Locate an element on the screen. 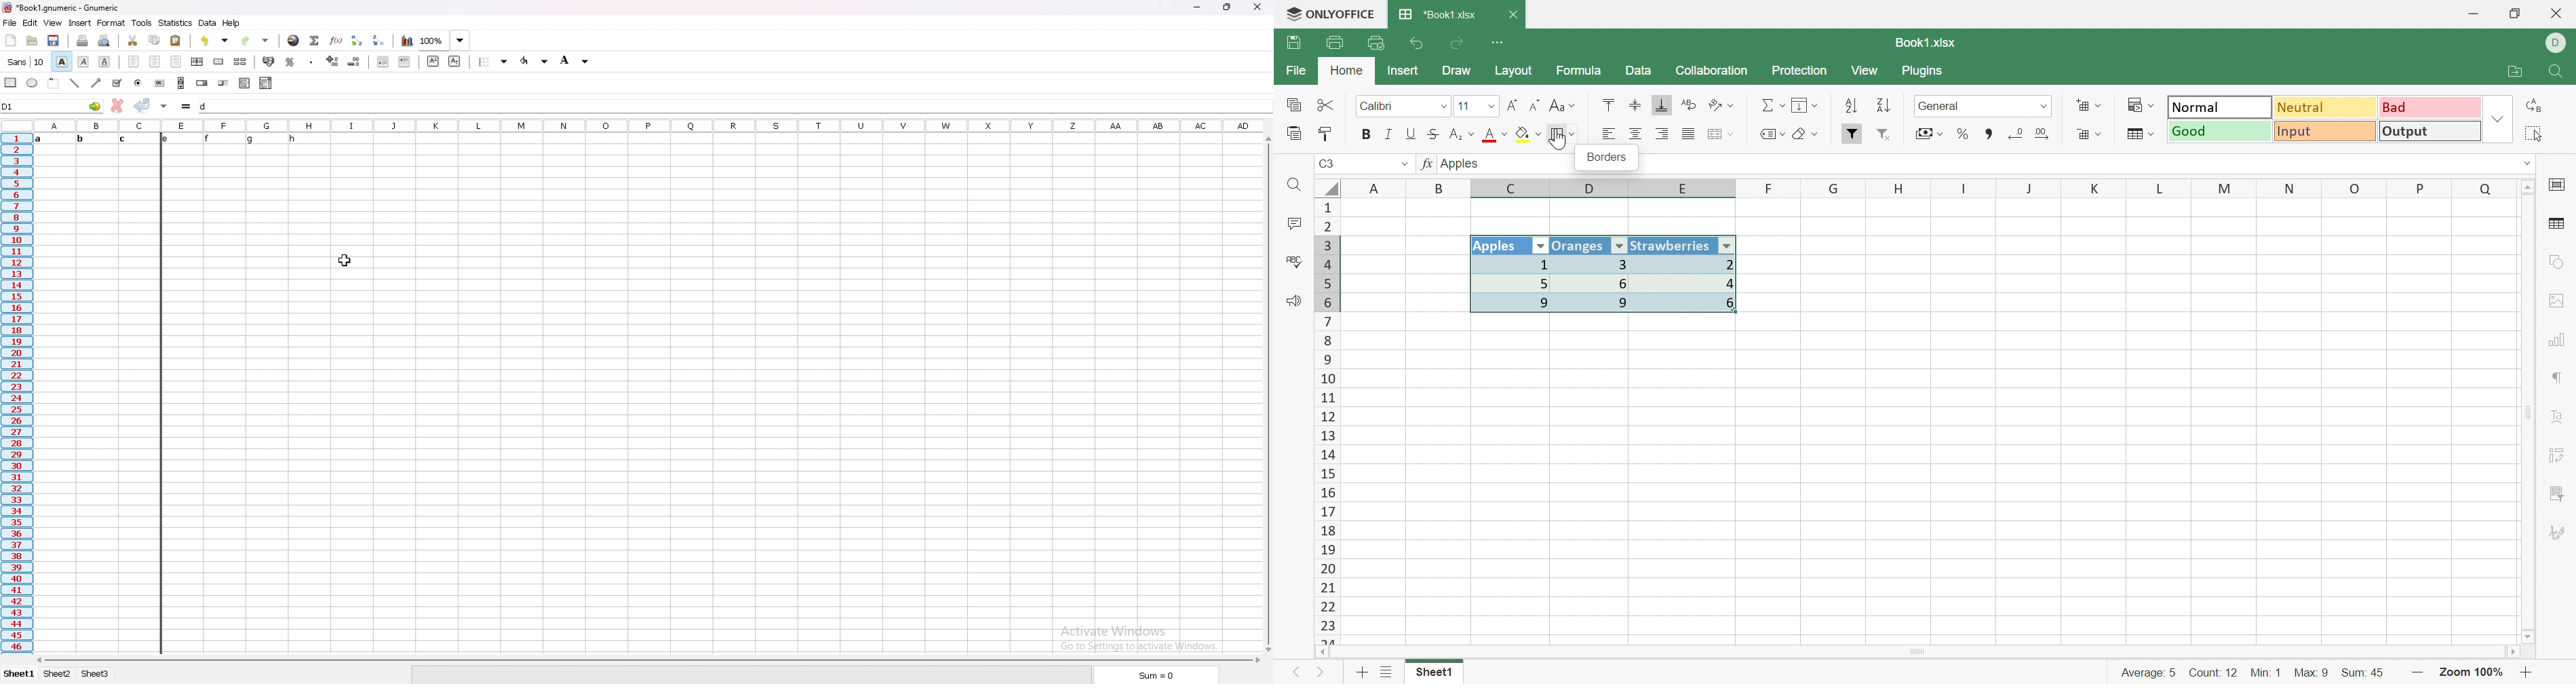 The image size is (2576, 700). Decrement font size is located at coordinates (1535, 106).